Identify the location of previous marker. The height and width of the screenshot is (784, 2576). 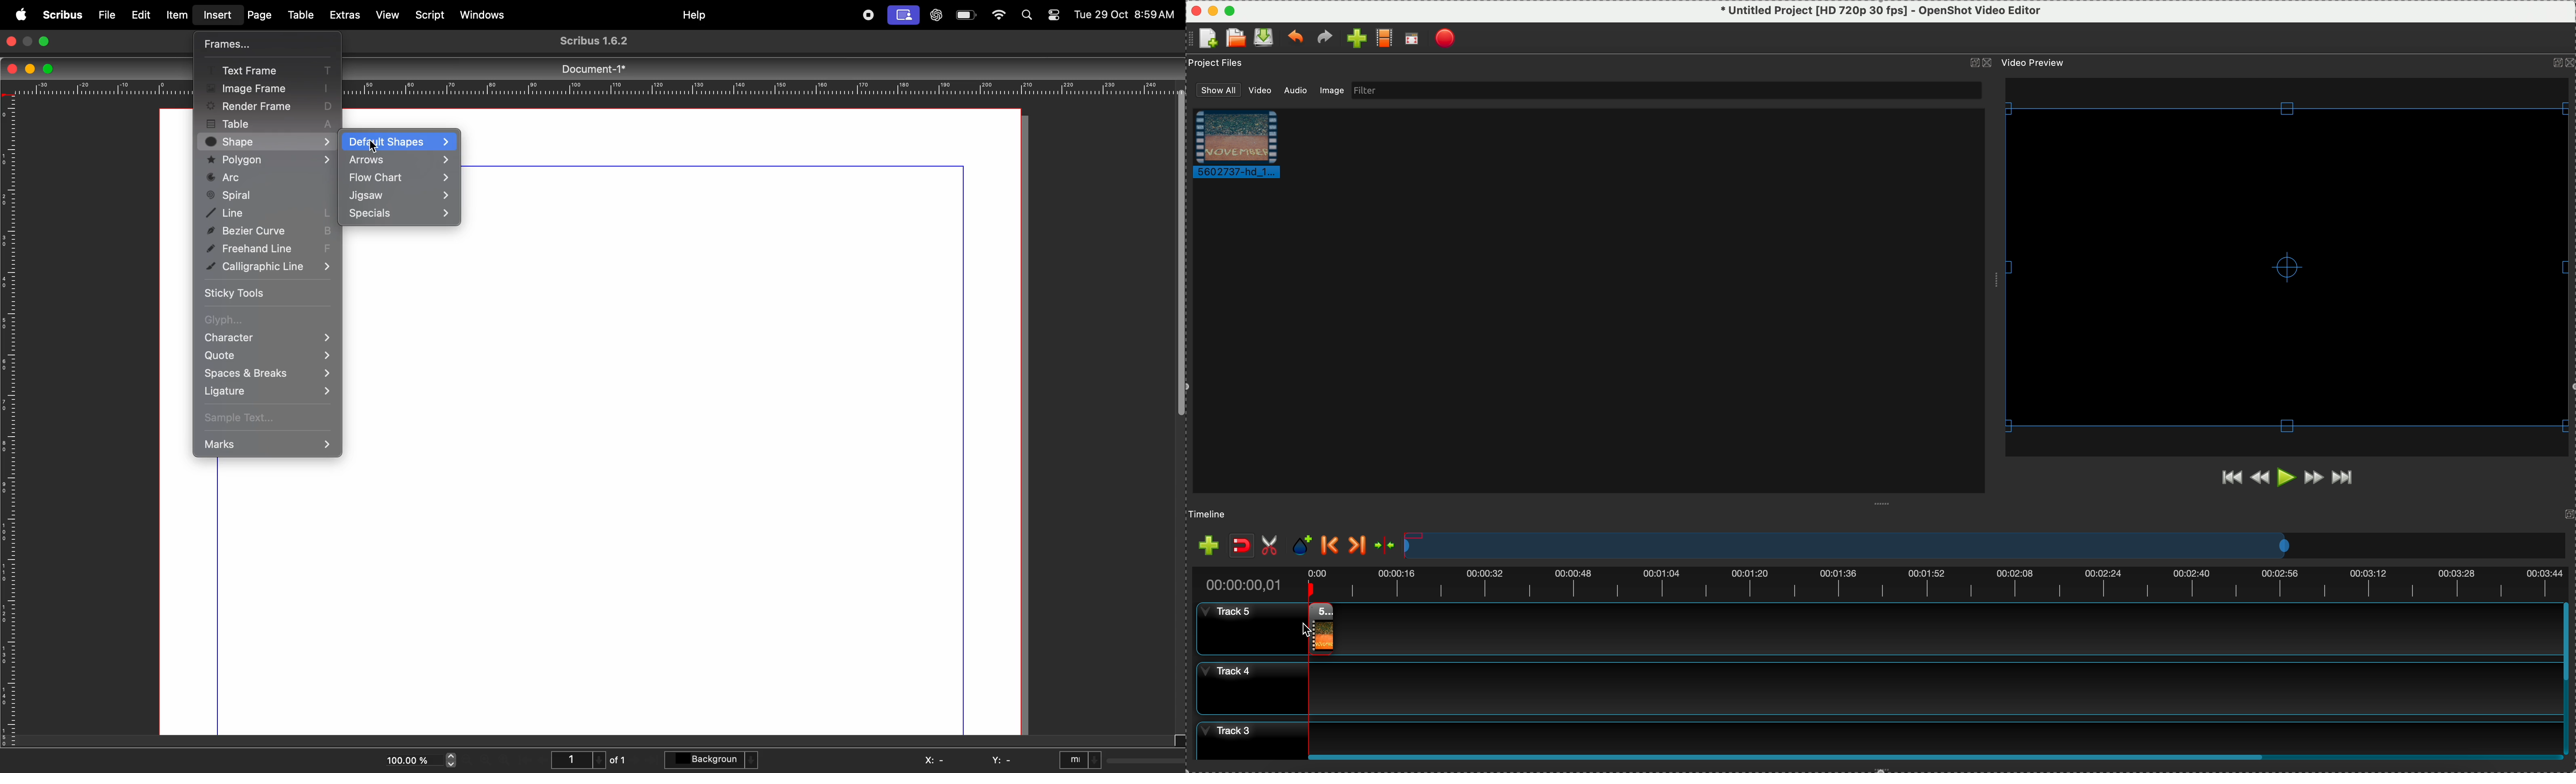
(1330, 546).